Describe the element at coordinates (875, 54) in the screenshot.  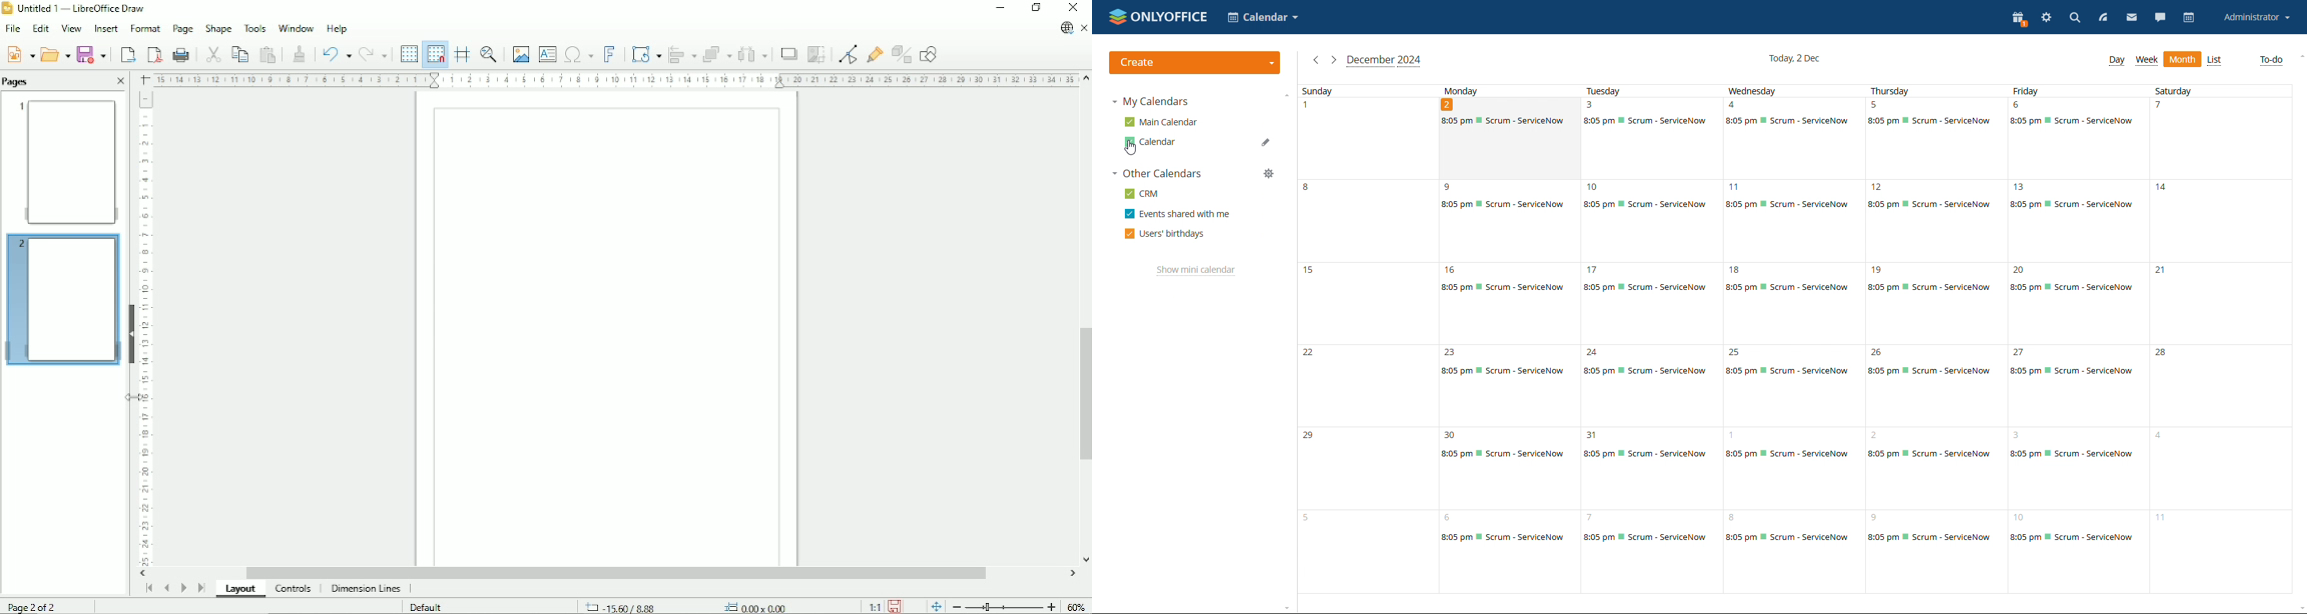
I see `Show gluepoint functions` at that location.